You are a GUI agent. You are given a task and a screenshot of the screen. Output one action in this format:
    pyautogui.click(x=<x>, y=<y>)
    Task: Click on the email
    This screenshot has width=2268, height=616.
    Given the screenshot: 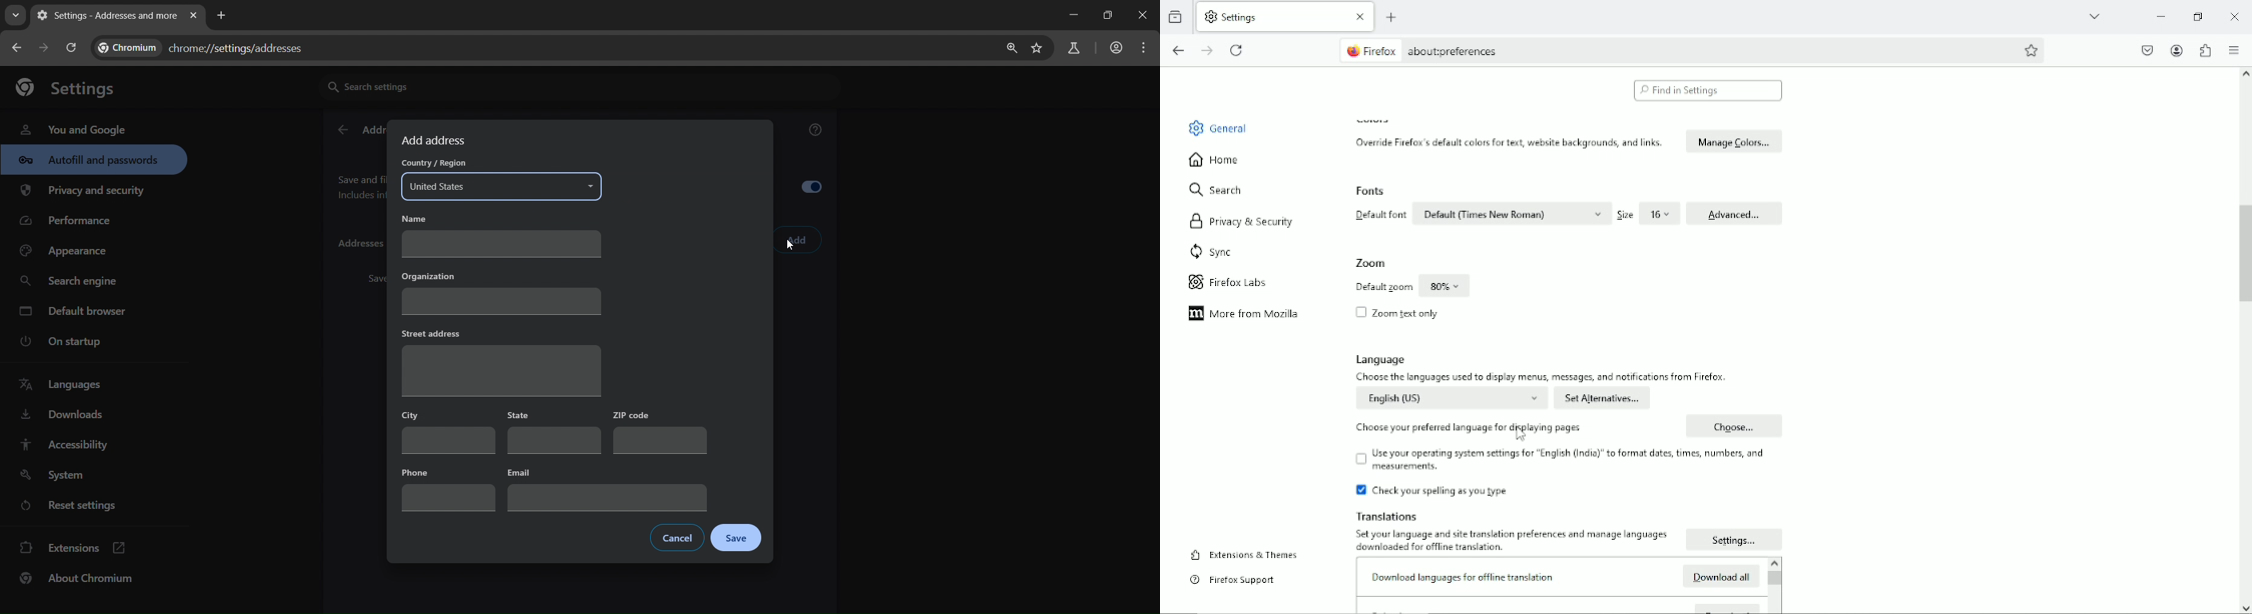 What is the action you would take?
    pyautogui.click(x=606, y=488)
    